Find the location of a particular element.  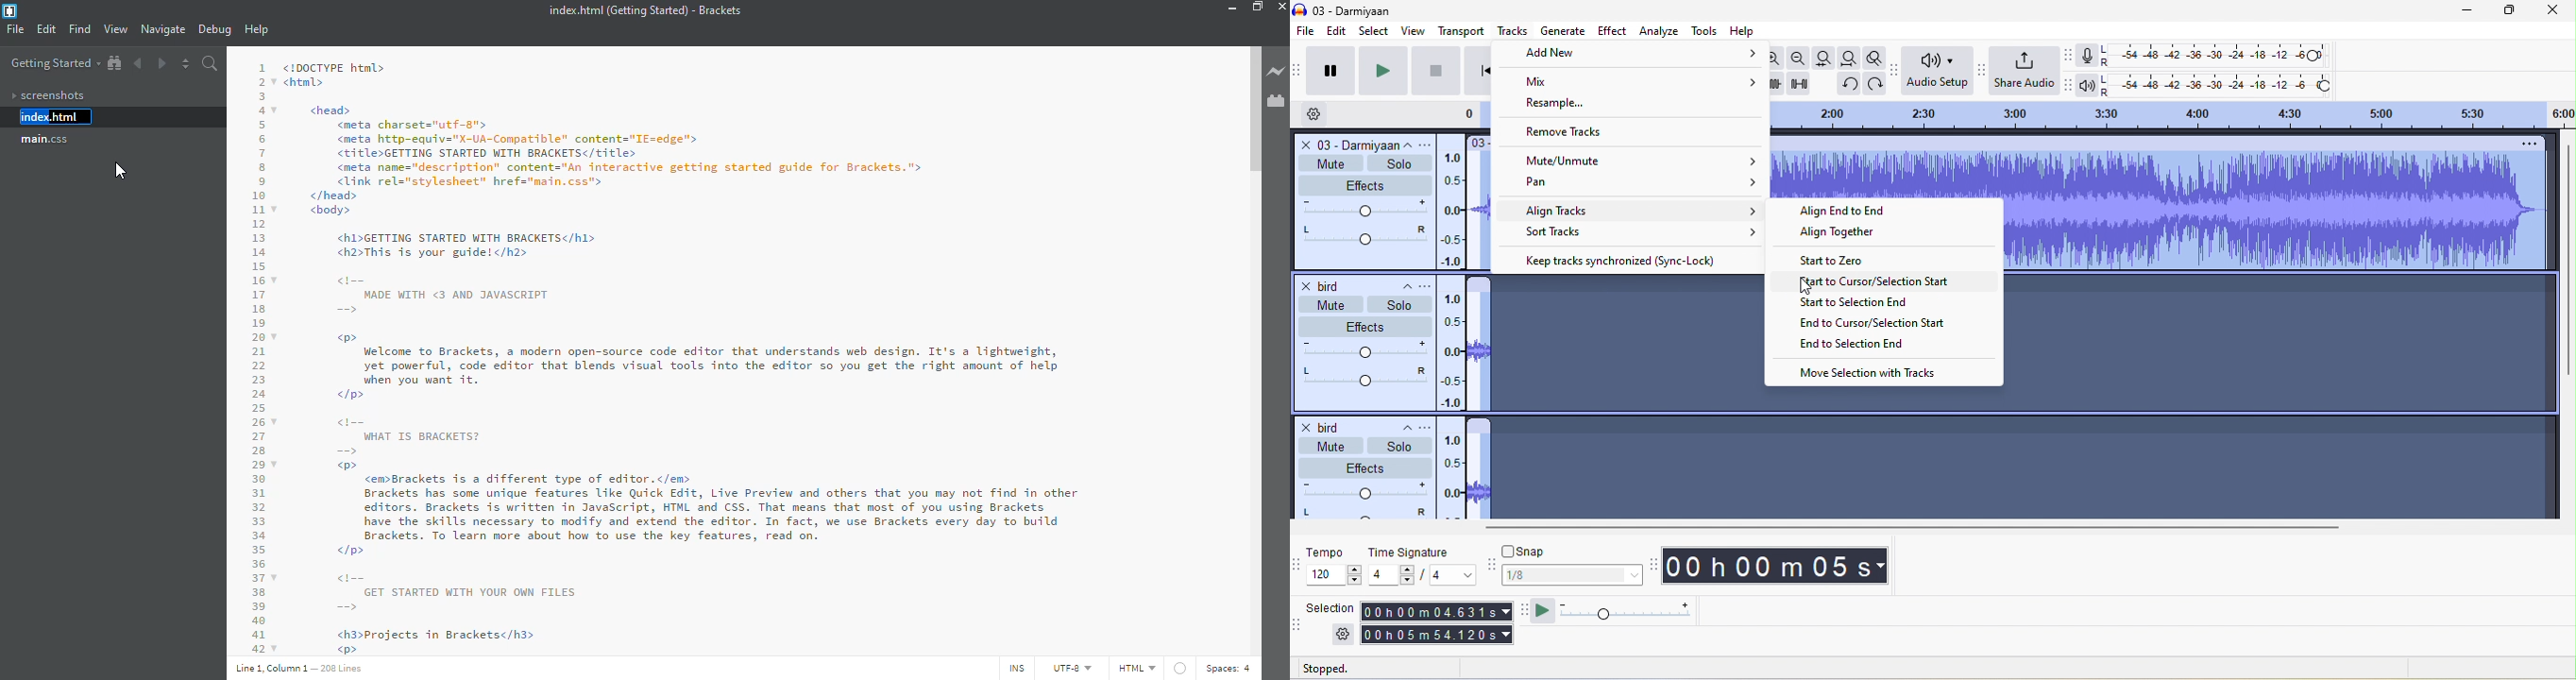

html is located at coordinates (1136, 668).